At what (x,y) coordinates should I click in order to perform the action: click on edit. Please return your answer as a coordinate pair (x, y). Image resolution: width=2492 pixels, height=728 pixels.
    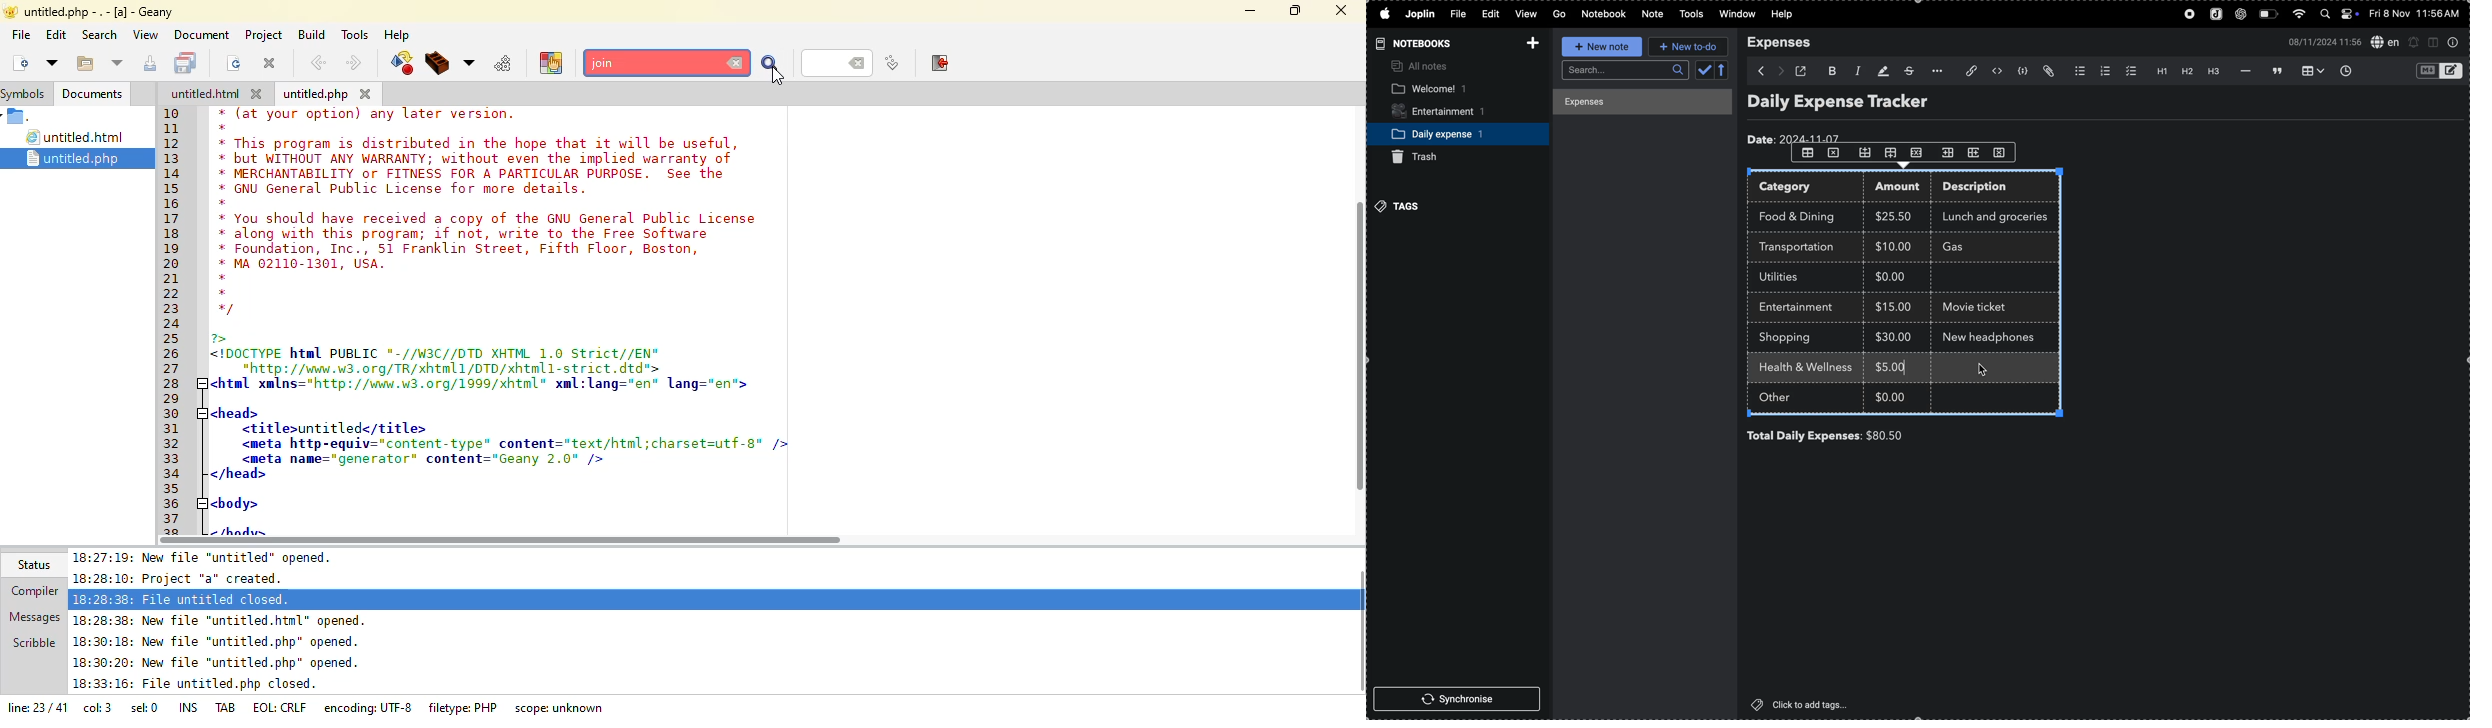
    Looking at the image, I should click on (1486, 13).